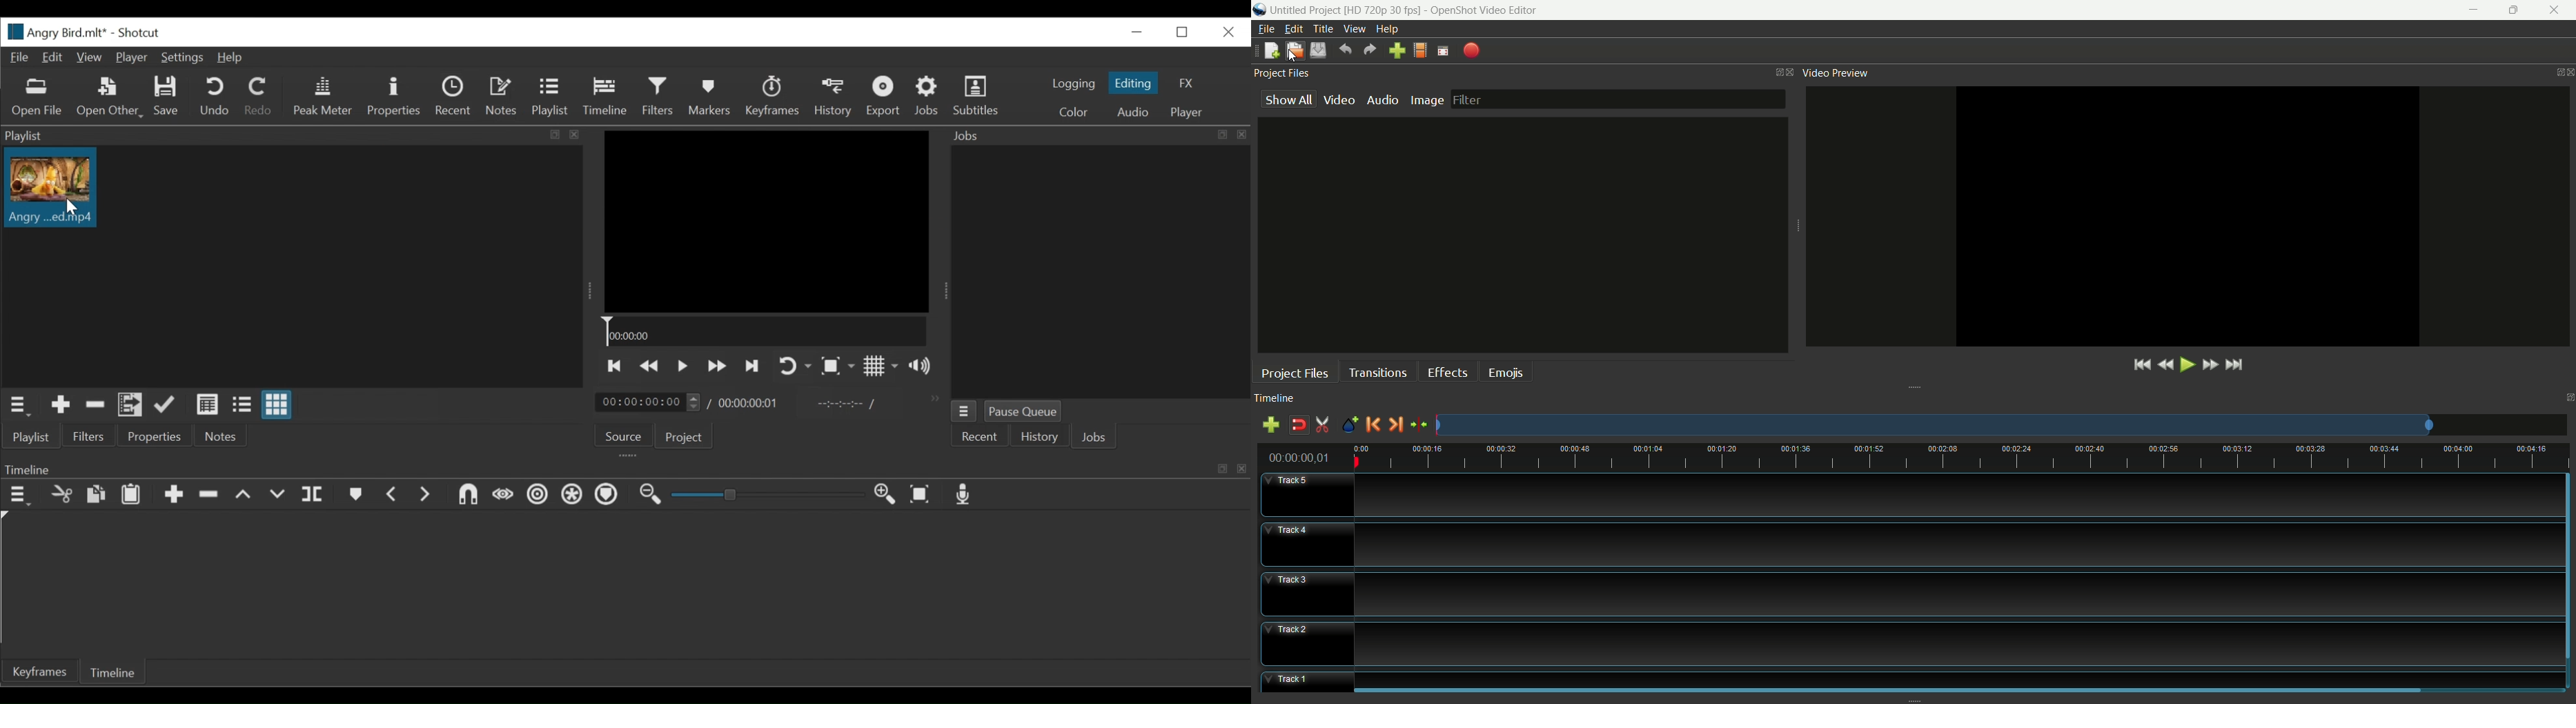  I want to click on track2, so click(1307, 644).